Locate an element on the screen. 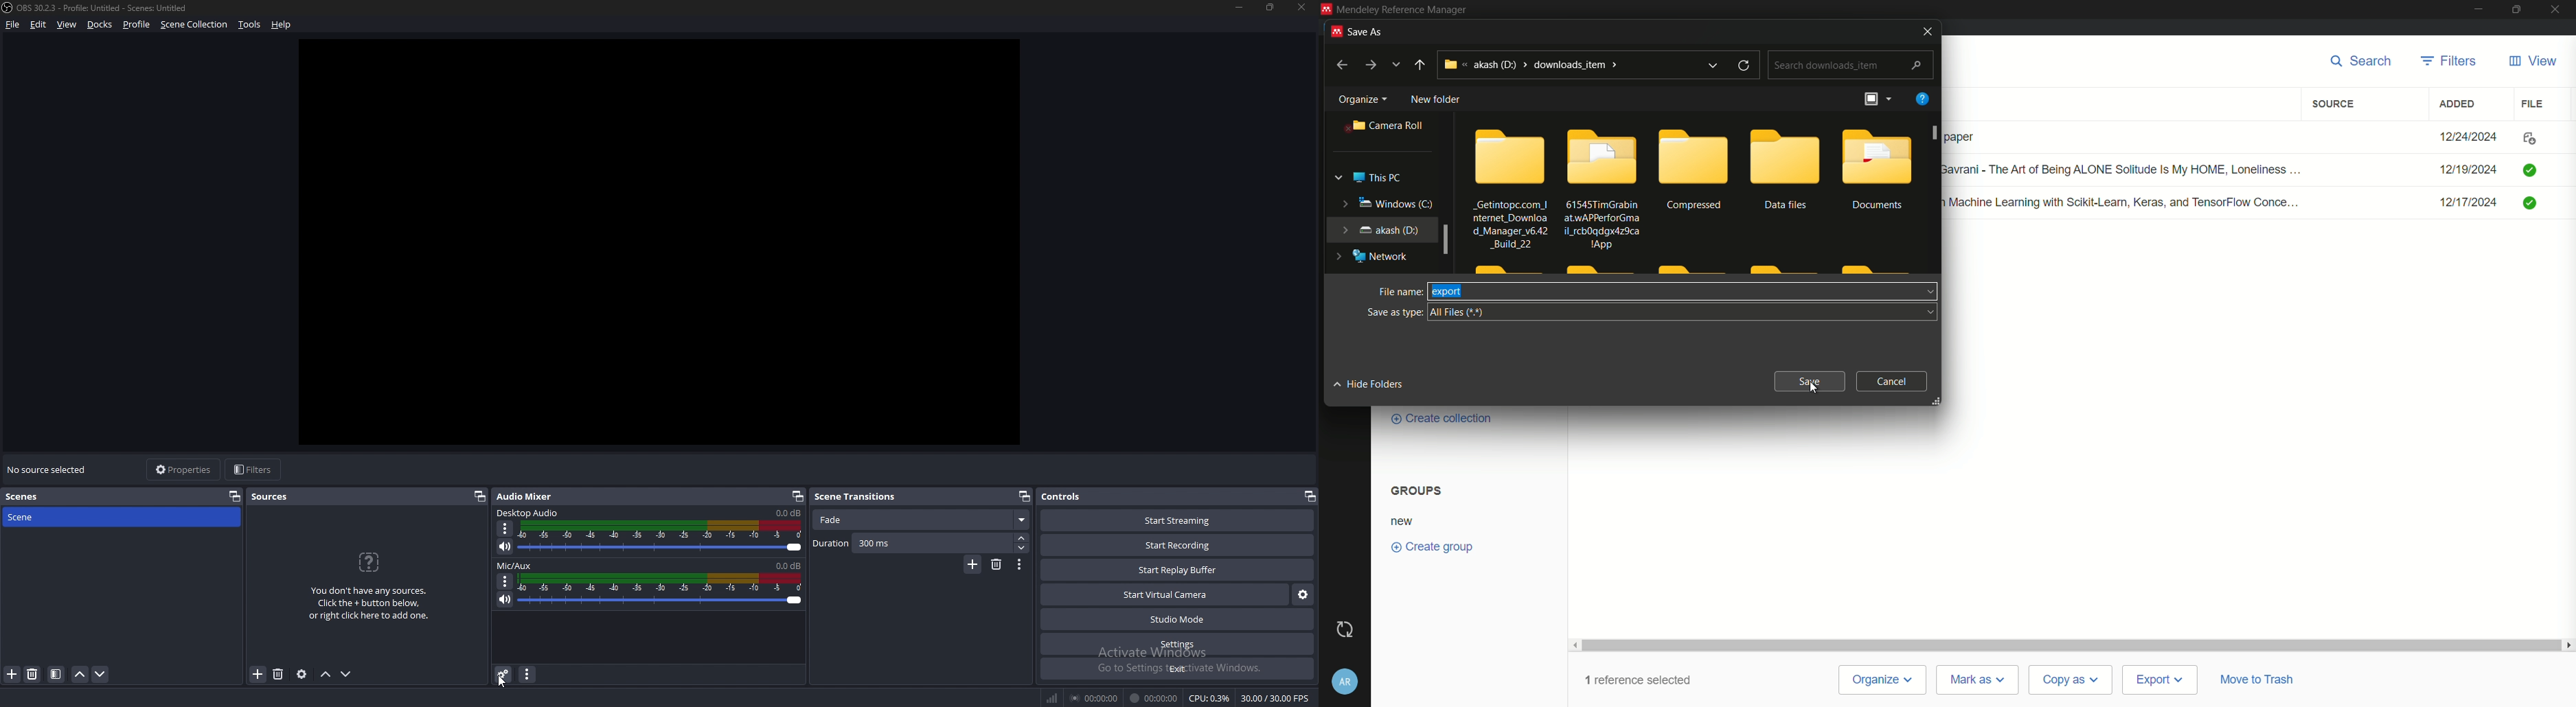 The height and width of the screenshot is (728, 2576). resize is located at coordinates (1270, 7).